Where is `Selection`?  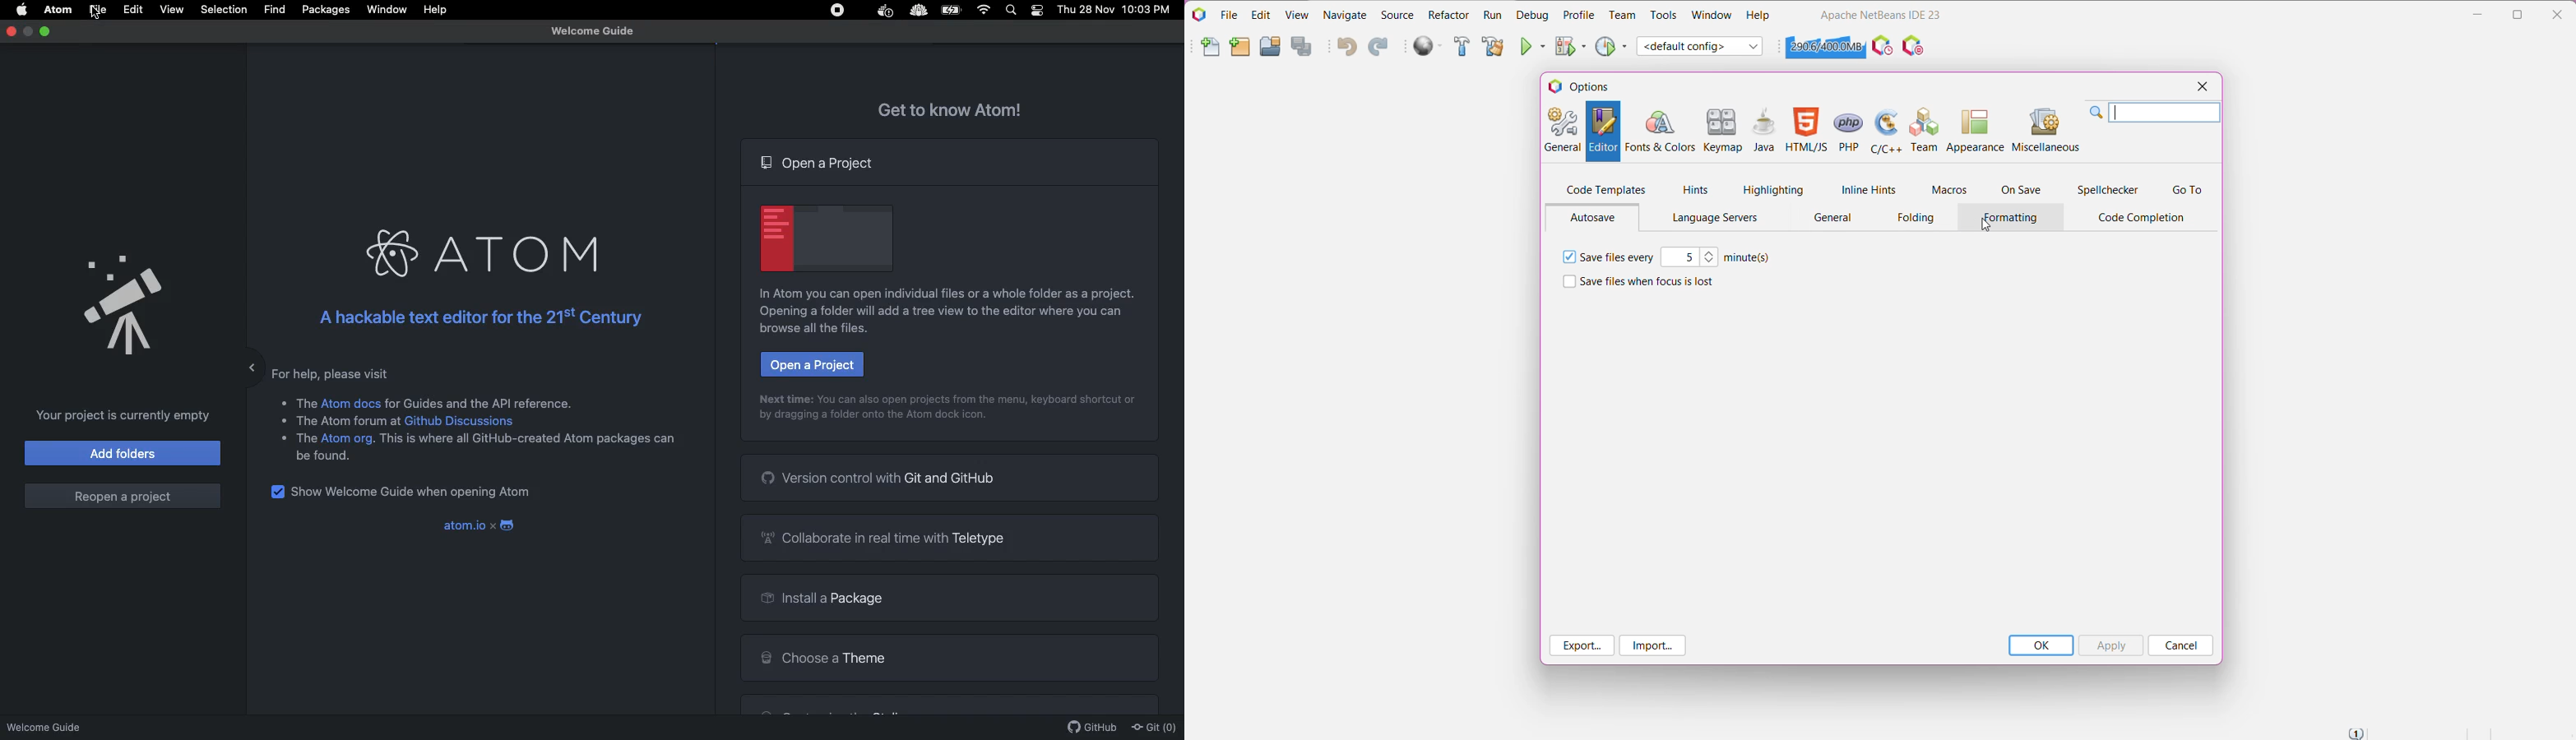
Selection is located at coordinates (224, 10).